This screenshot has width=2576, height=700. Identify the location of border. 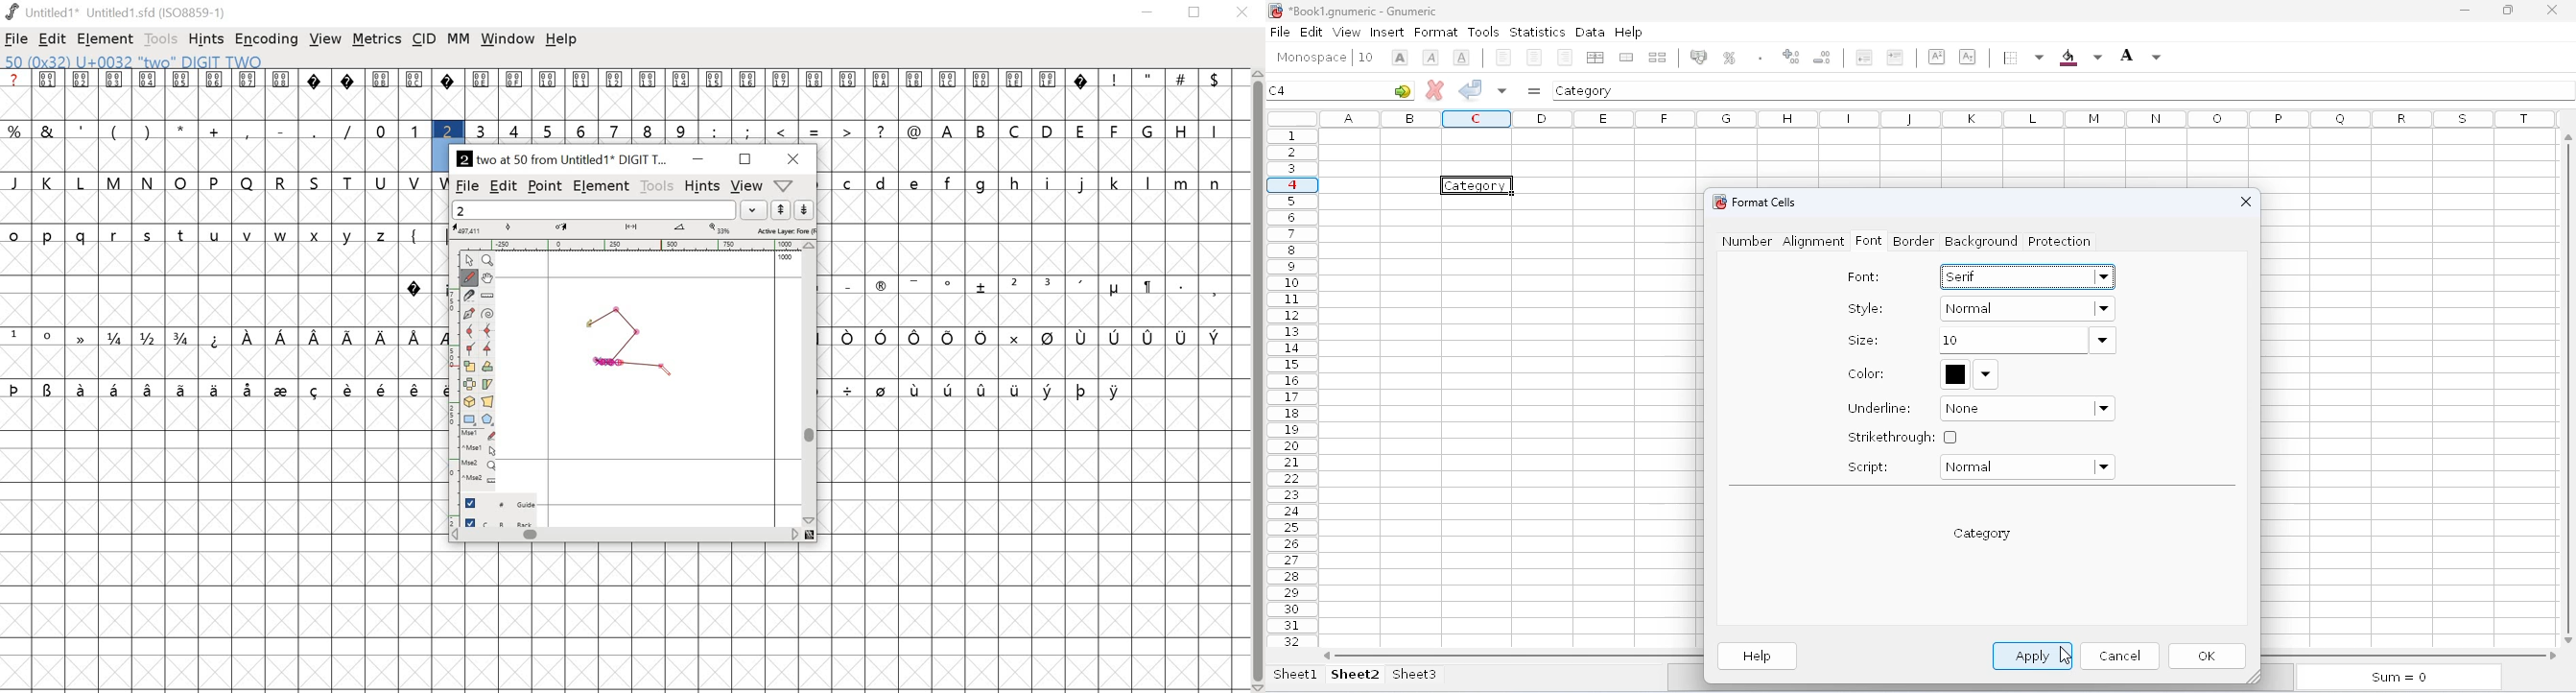
(1913, 241).